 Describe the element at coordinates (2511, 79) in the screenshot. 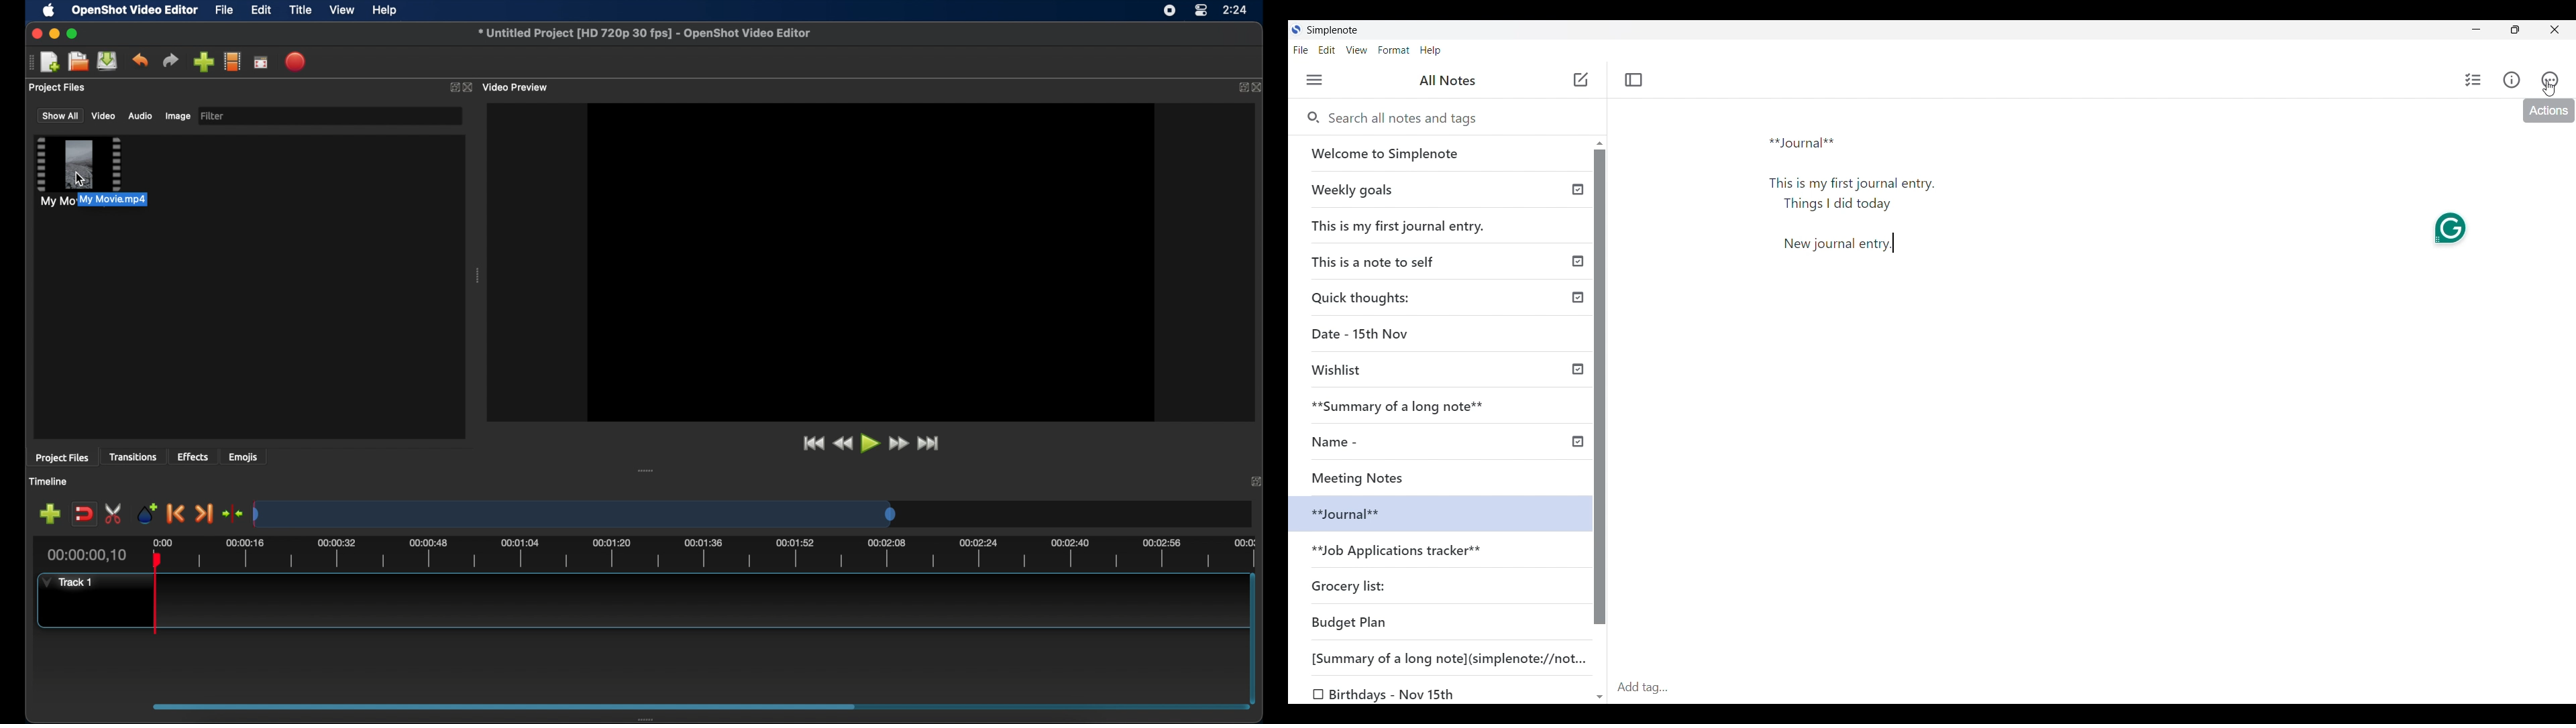

I see `Info` at that location.